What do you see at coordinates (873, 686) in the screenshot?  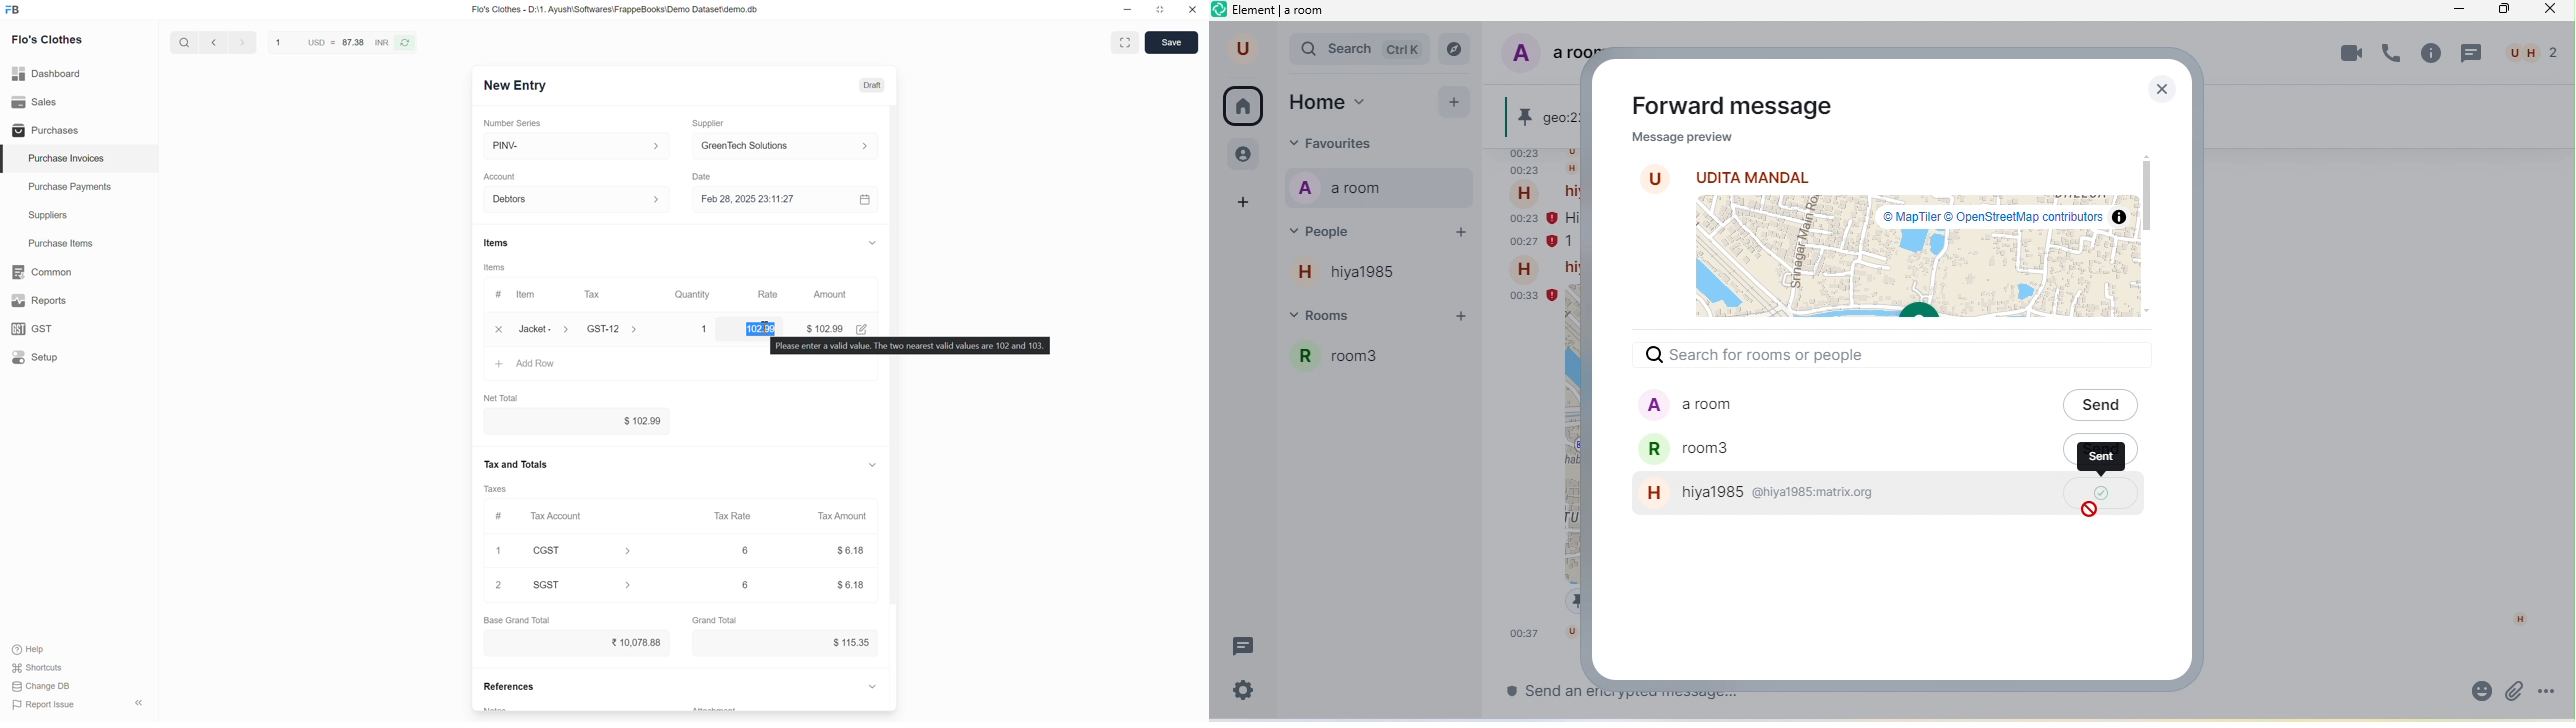 I see `Collapse` at bounding box center [873, 686].